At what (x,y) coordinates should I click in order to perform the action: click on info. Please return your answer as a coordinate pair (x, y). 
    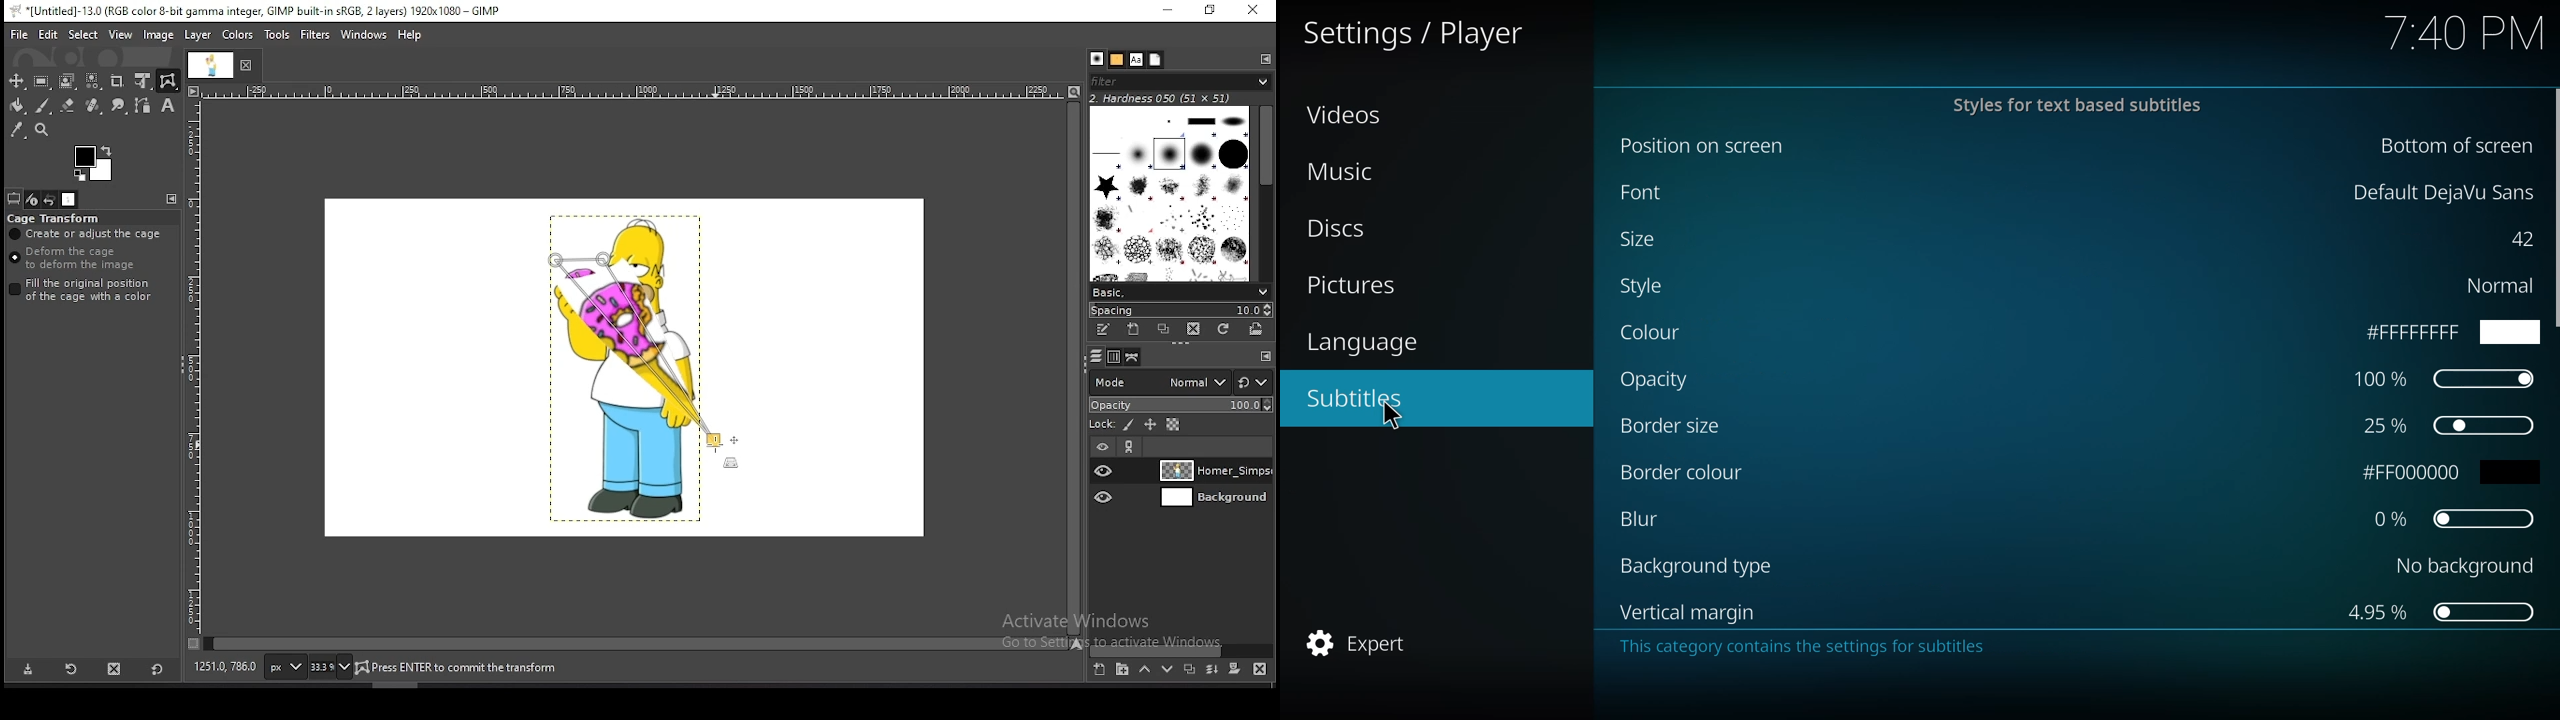
    Looking at the image, I should click on (1806, 645).